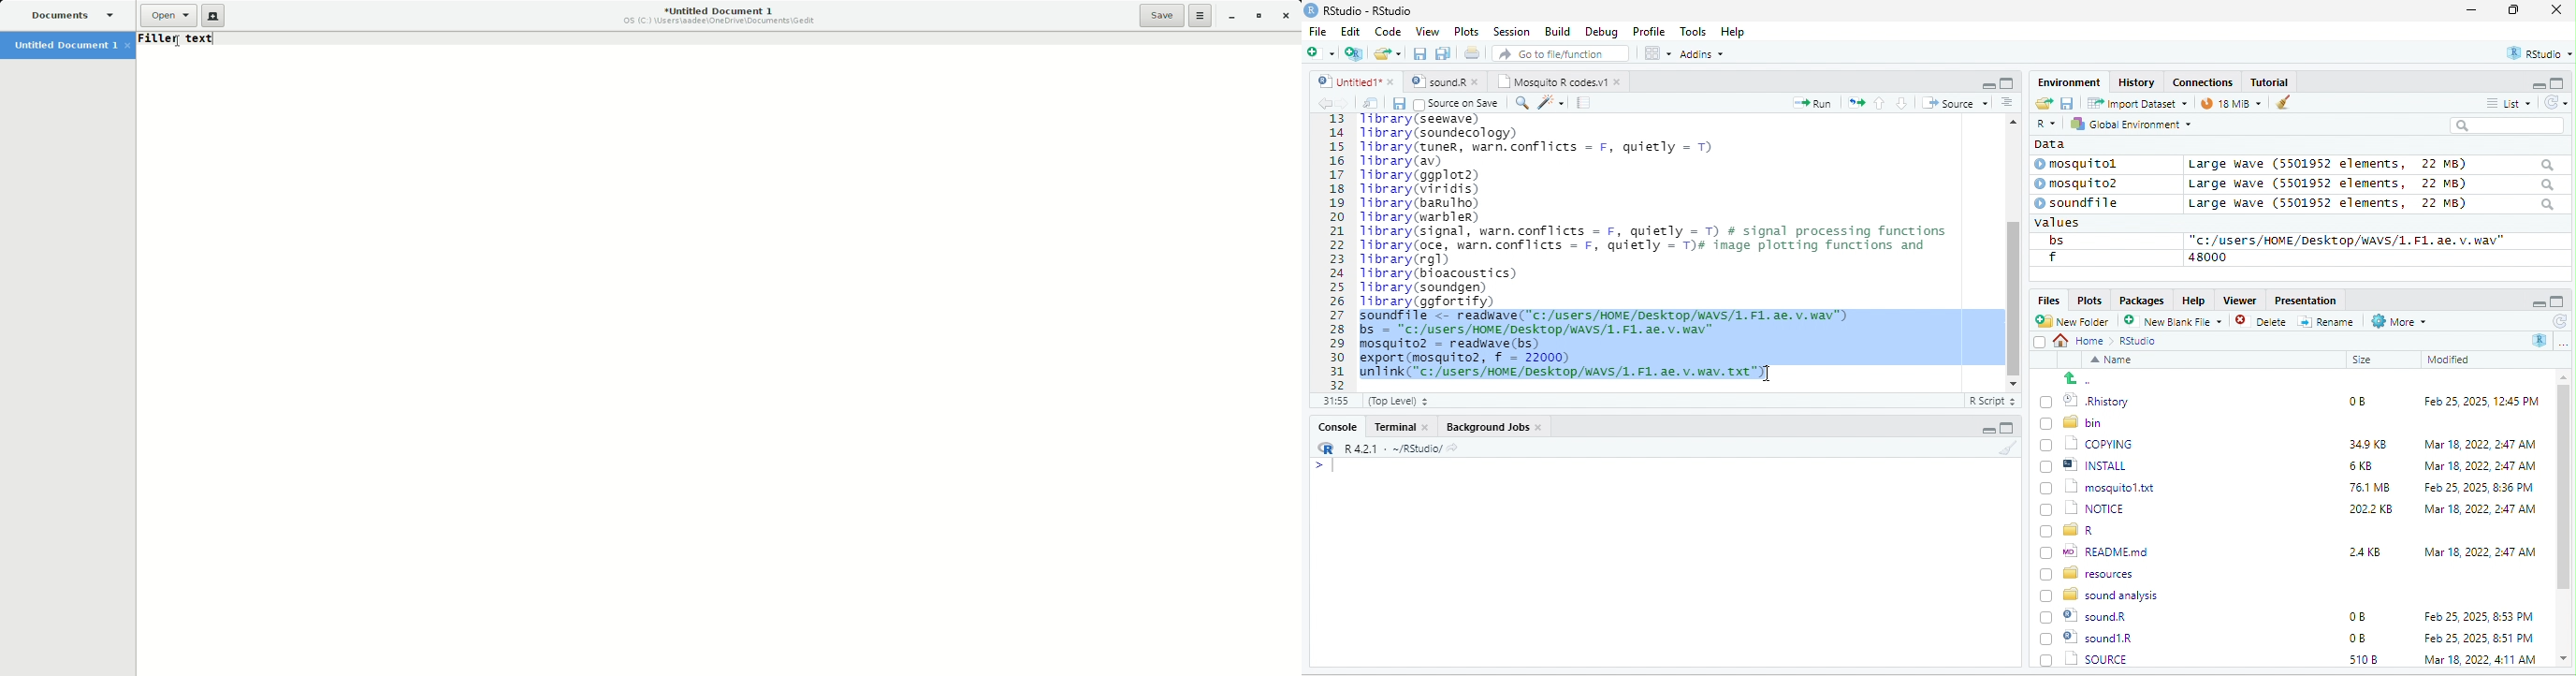 The image size is (2576, 700). I want to click on refresh, so click(2553, 102).